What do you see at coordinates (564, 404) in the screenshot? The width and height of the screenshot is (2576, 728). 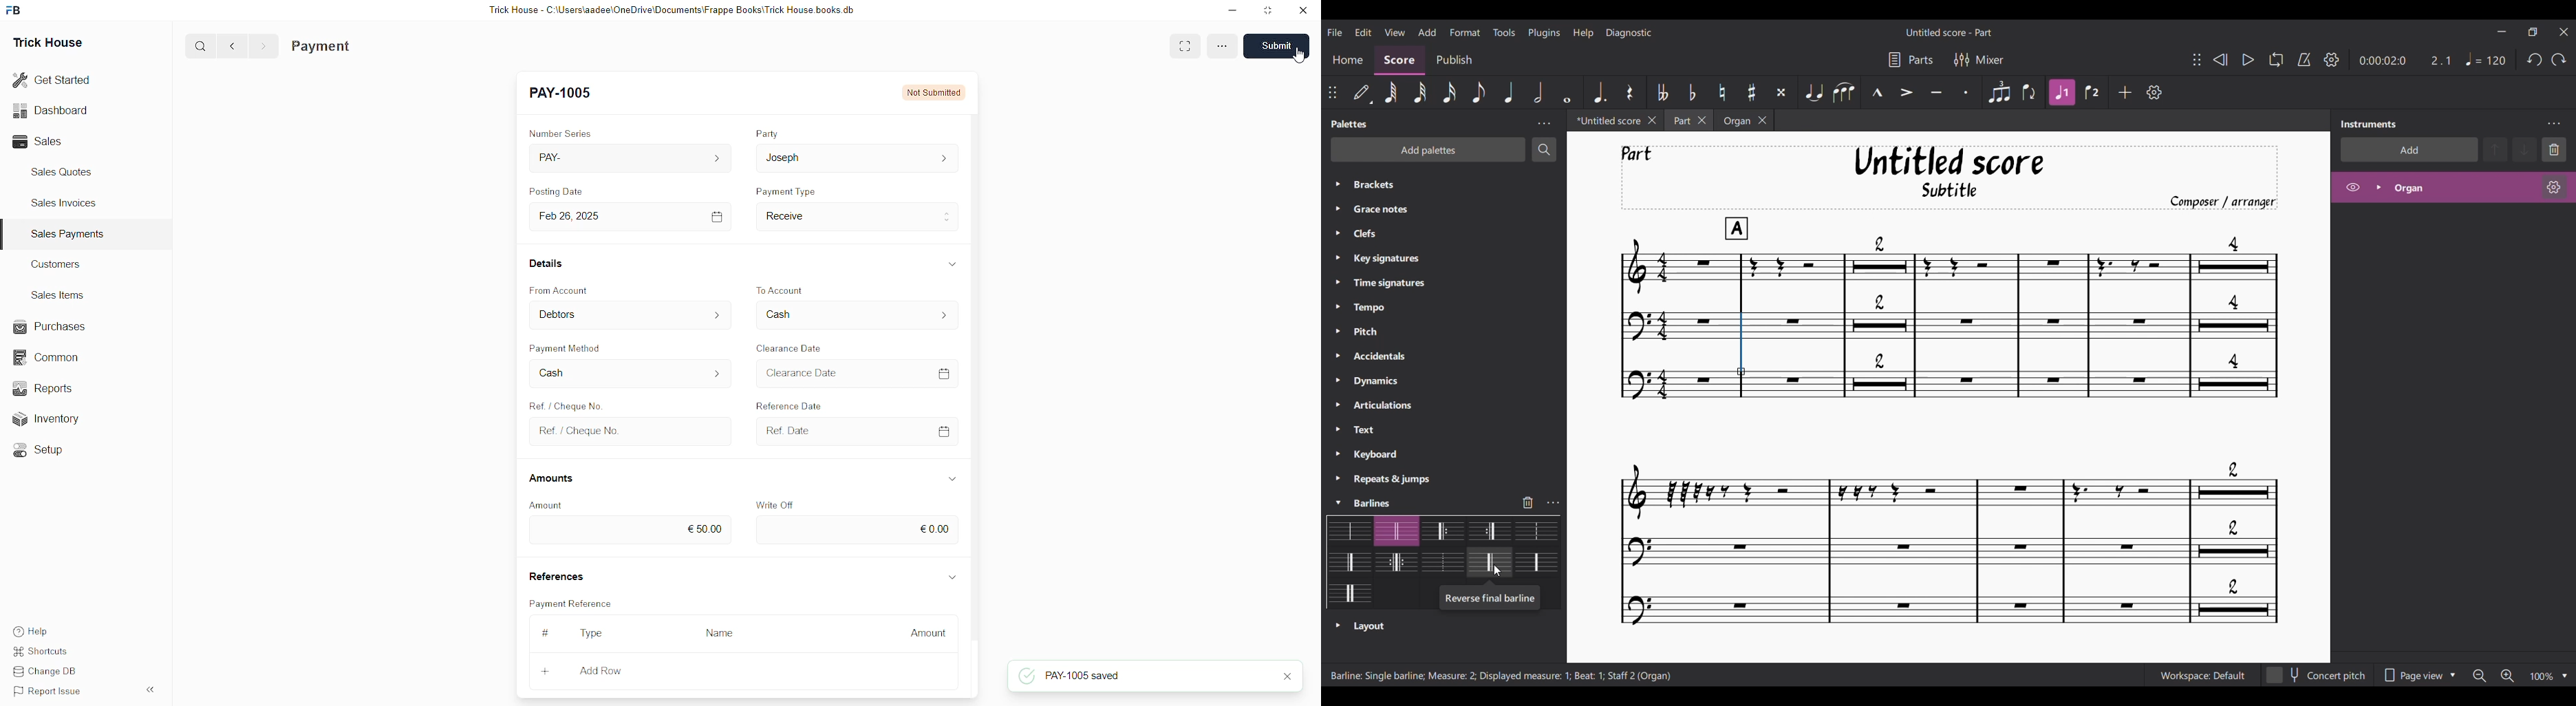 I see `Ref. / Cheque No.` at bounding box center [564, 404].